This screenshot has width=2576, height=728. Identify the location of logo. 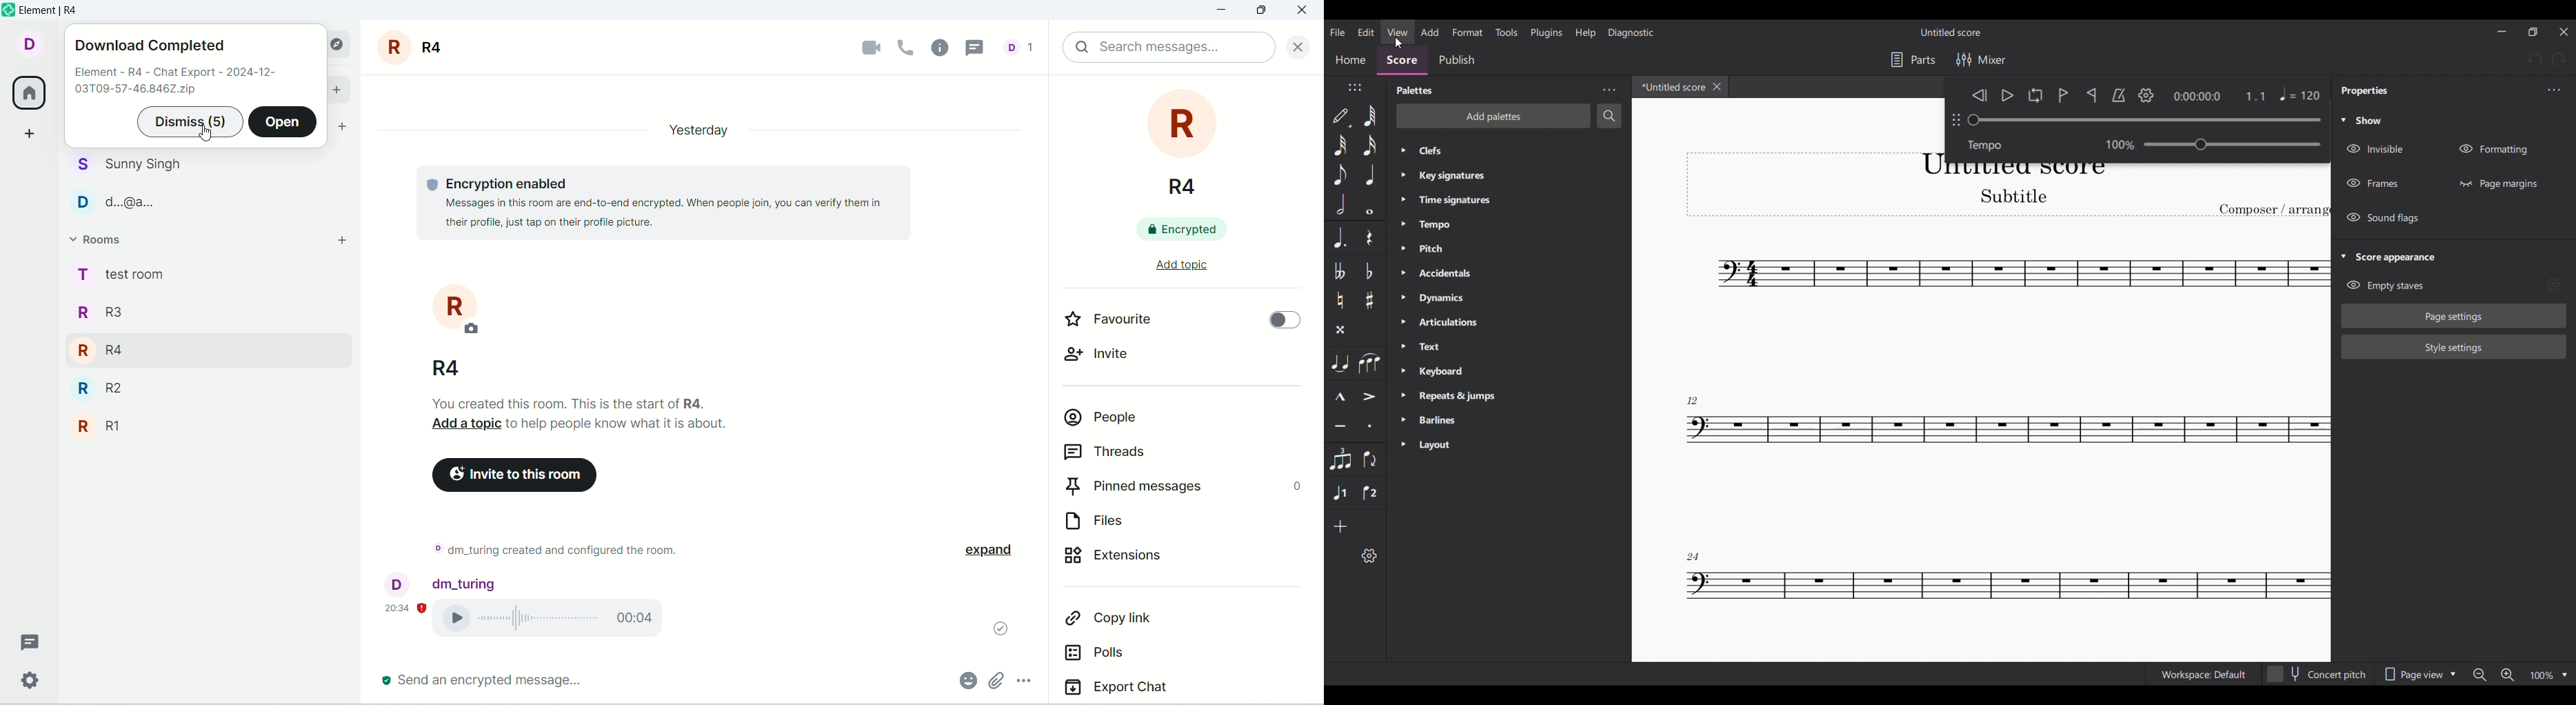
(8, 10).